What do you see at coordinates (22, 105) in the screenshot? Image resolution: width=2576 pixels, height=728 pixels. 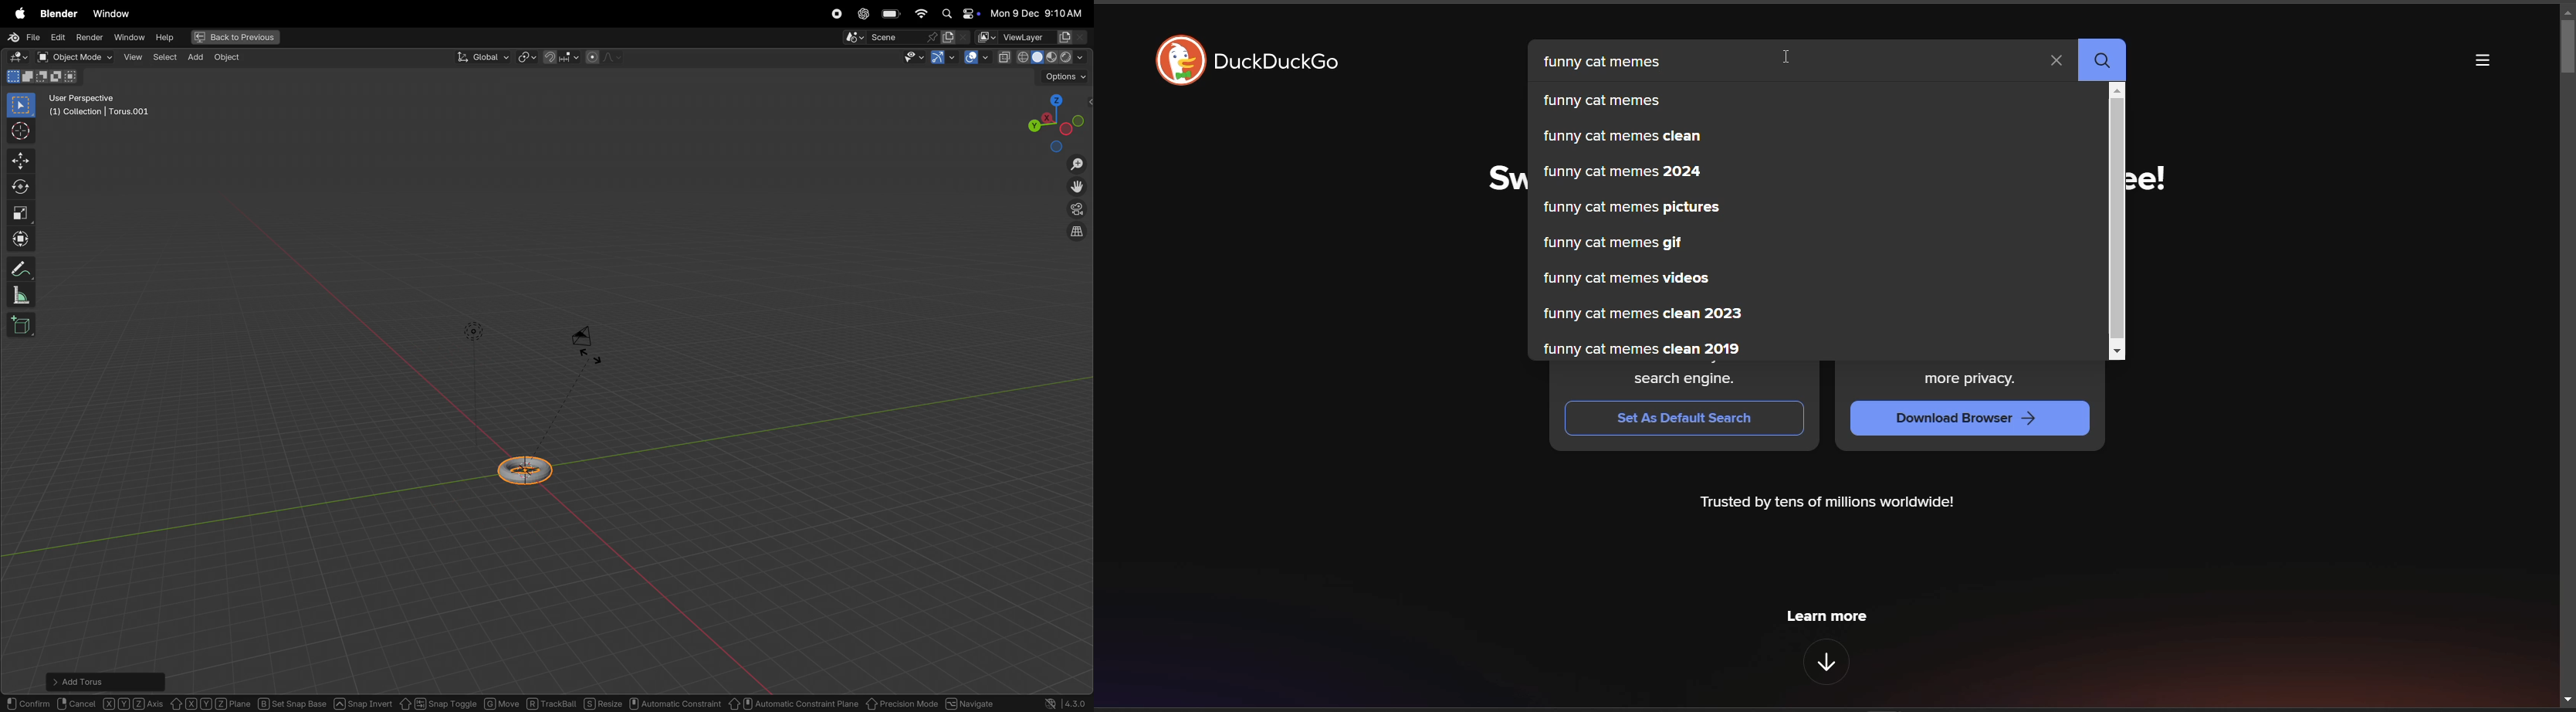 I see `select` at bounding box center [22, 105].